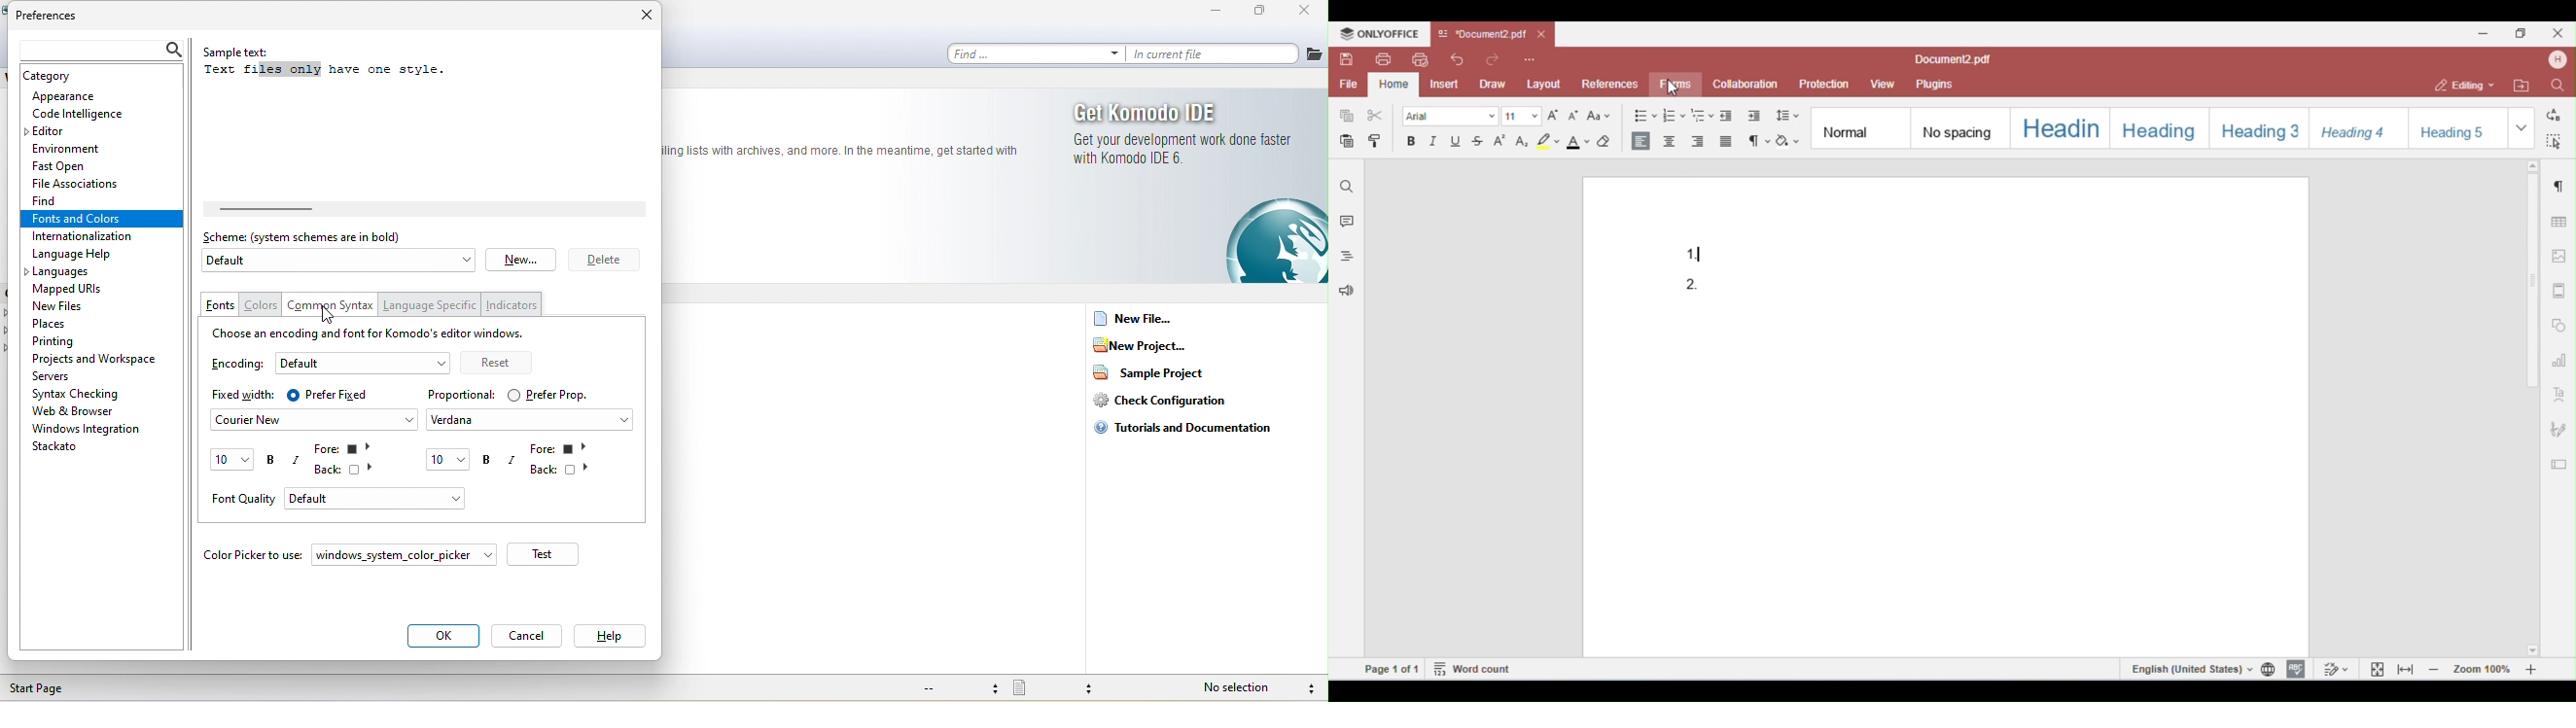  What do you see at coordinates (76, 342) in the screenshot?
I see `printing` at bounding box center [76, 342].